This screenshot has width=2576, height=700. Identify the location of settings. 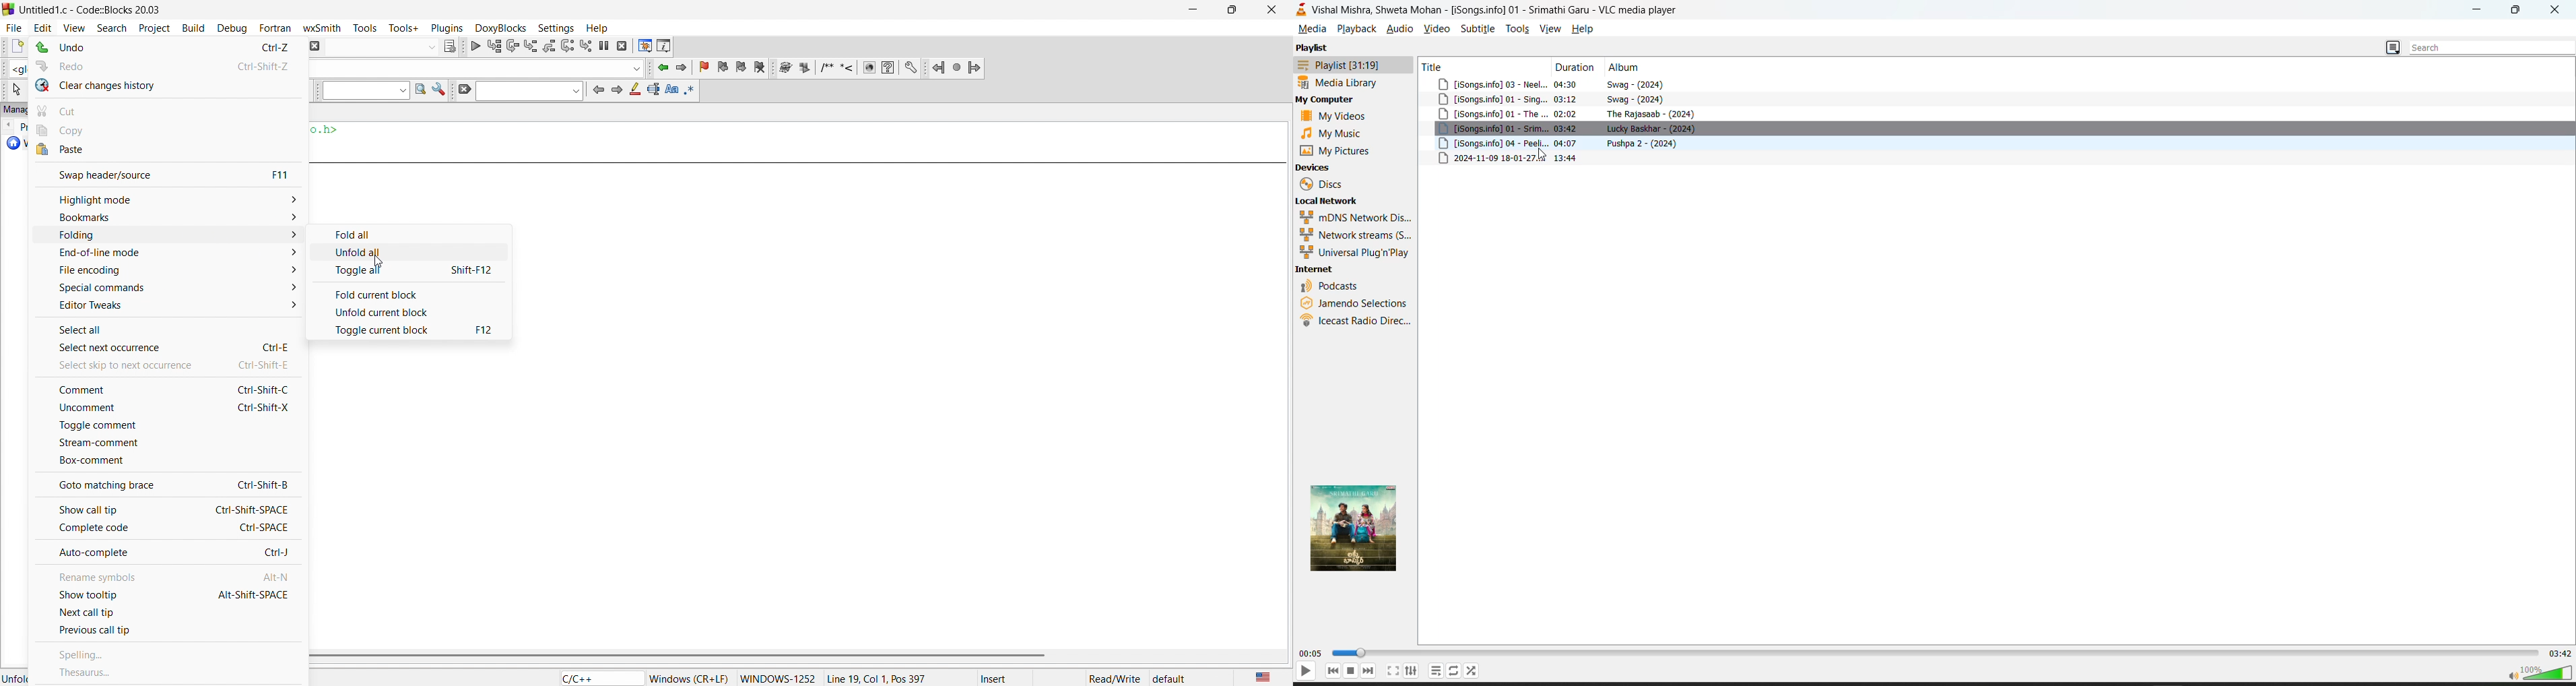
(911, 67).